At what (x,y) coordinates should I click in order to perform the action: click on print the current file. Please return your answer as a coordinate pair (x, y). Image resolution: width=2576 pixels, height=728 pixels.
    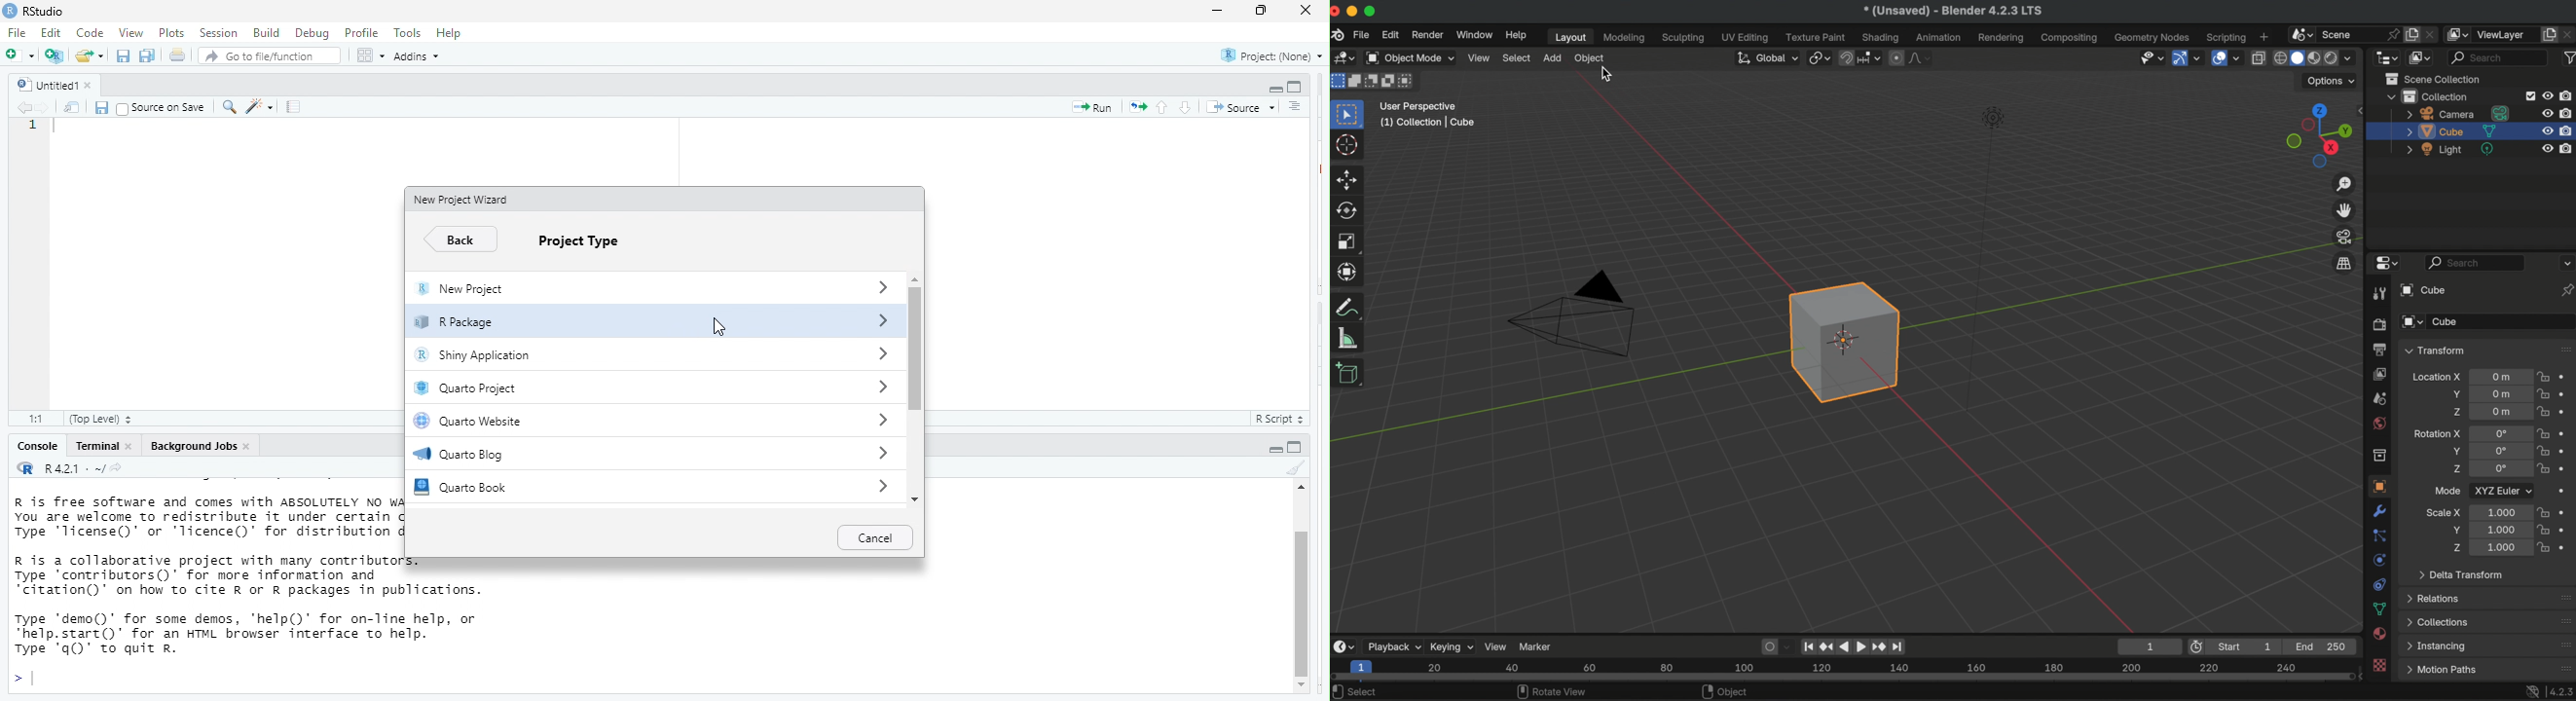
    Looking at the image, I should click on (175, 55).